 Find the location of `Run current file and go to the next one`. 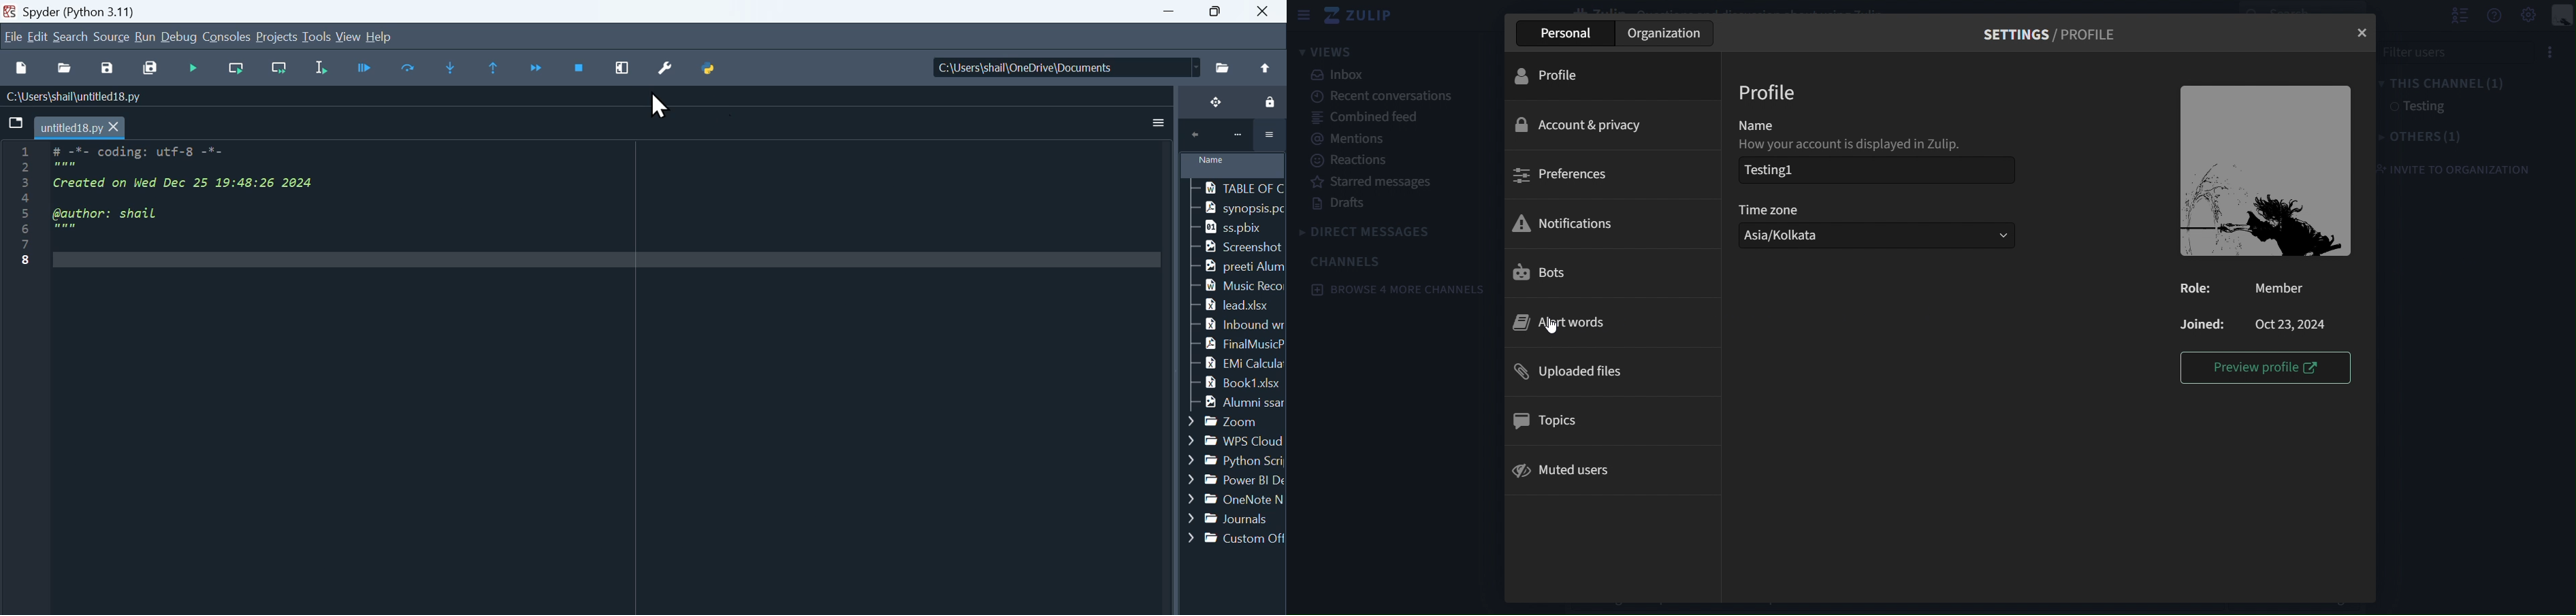

Run current file and go to the next one is located at coordinates (278, 69).